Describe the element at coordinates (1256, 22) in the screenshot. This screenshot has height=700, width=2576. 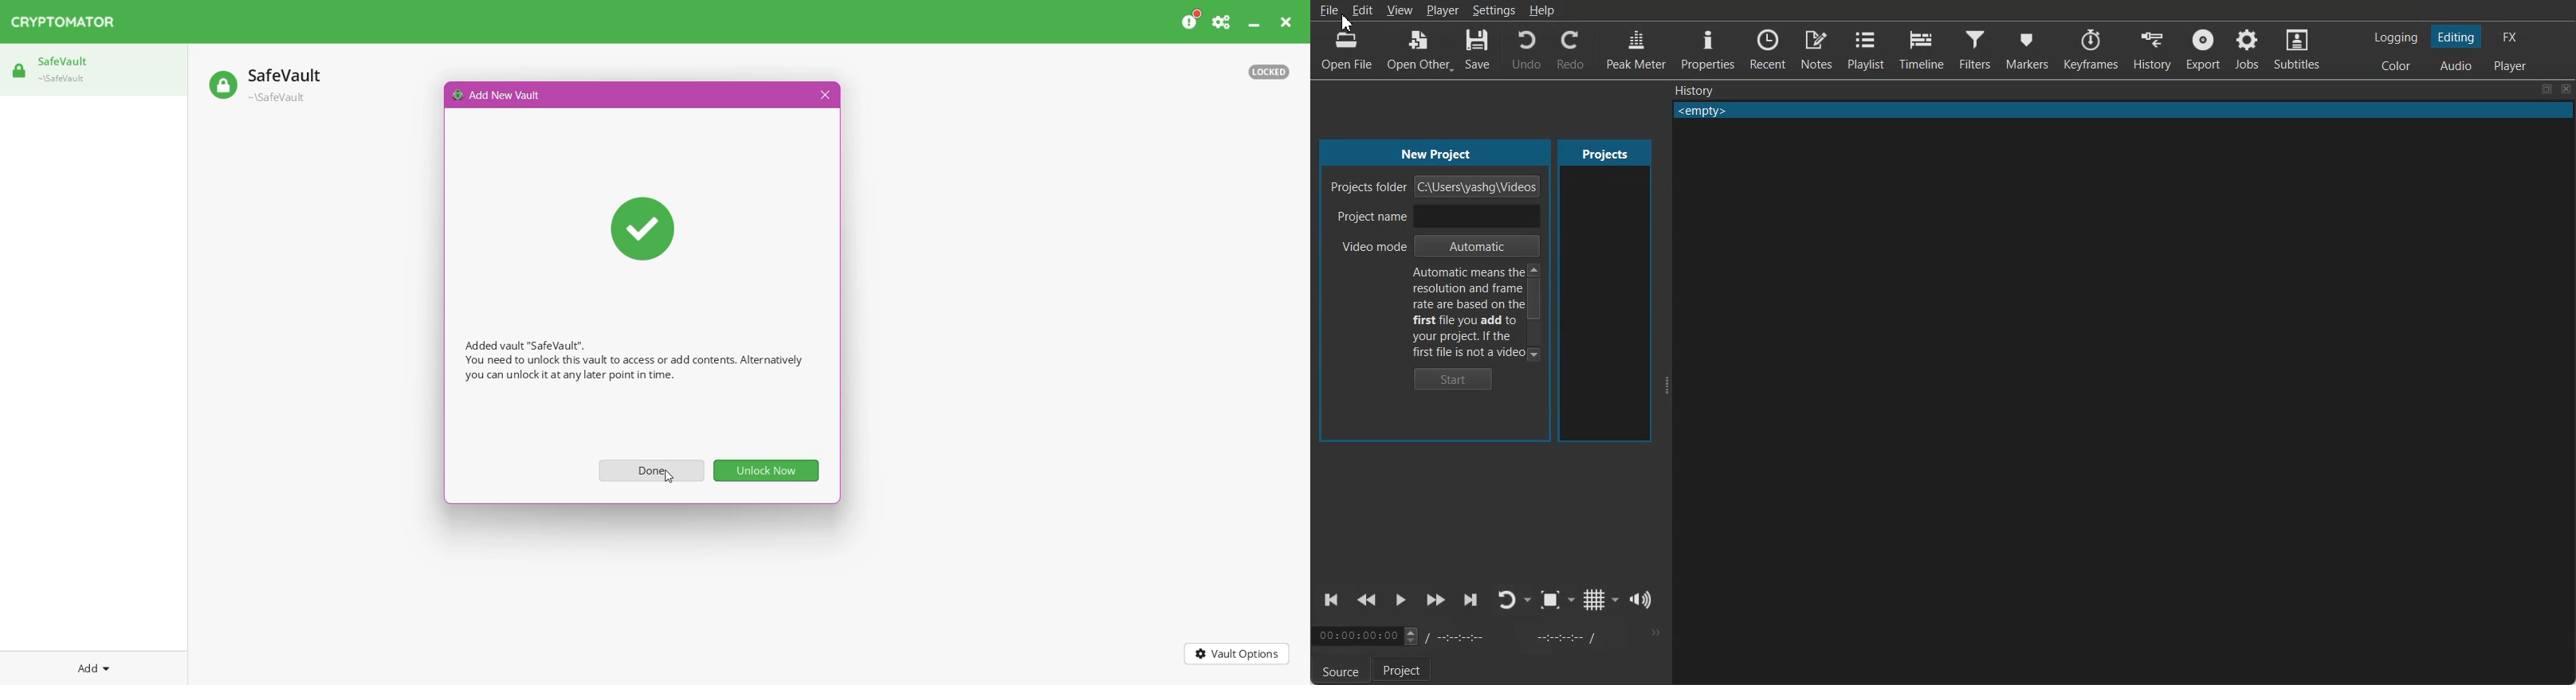
I see `Minimize` at that location.